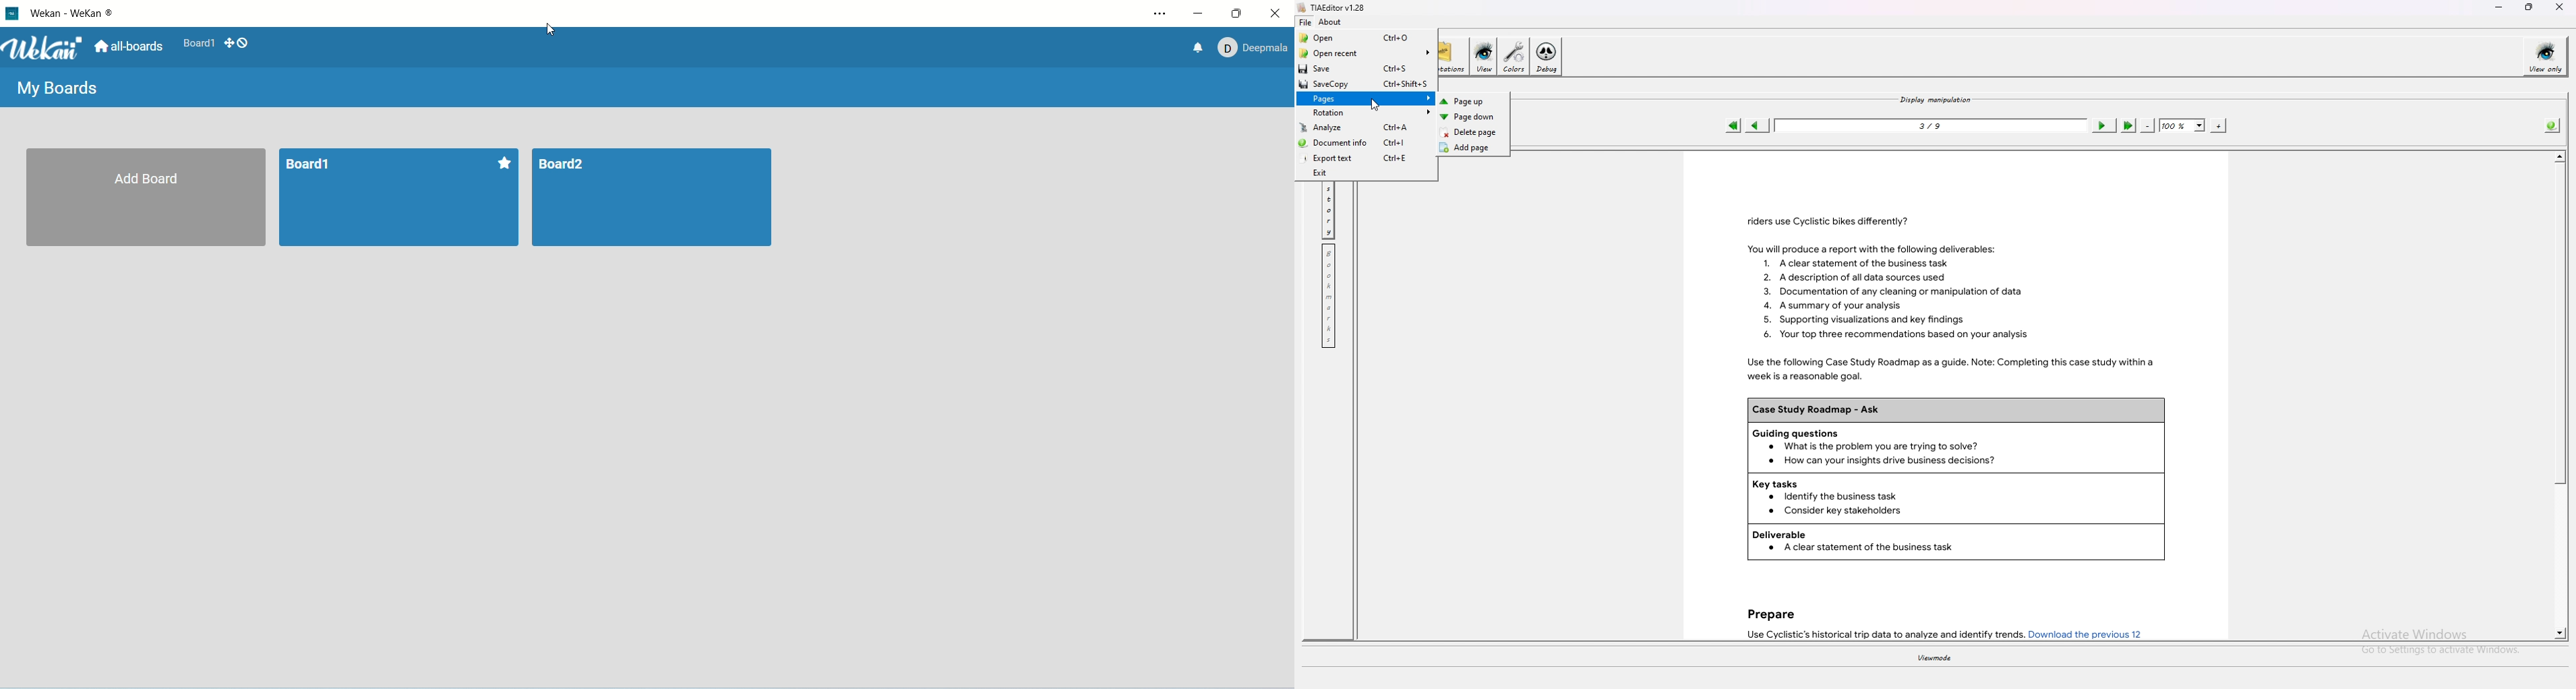  What do you see at coordinates (2560, 7) in the screenshot?
I see `close` at bounding box center [2560, 7].